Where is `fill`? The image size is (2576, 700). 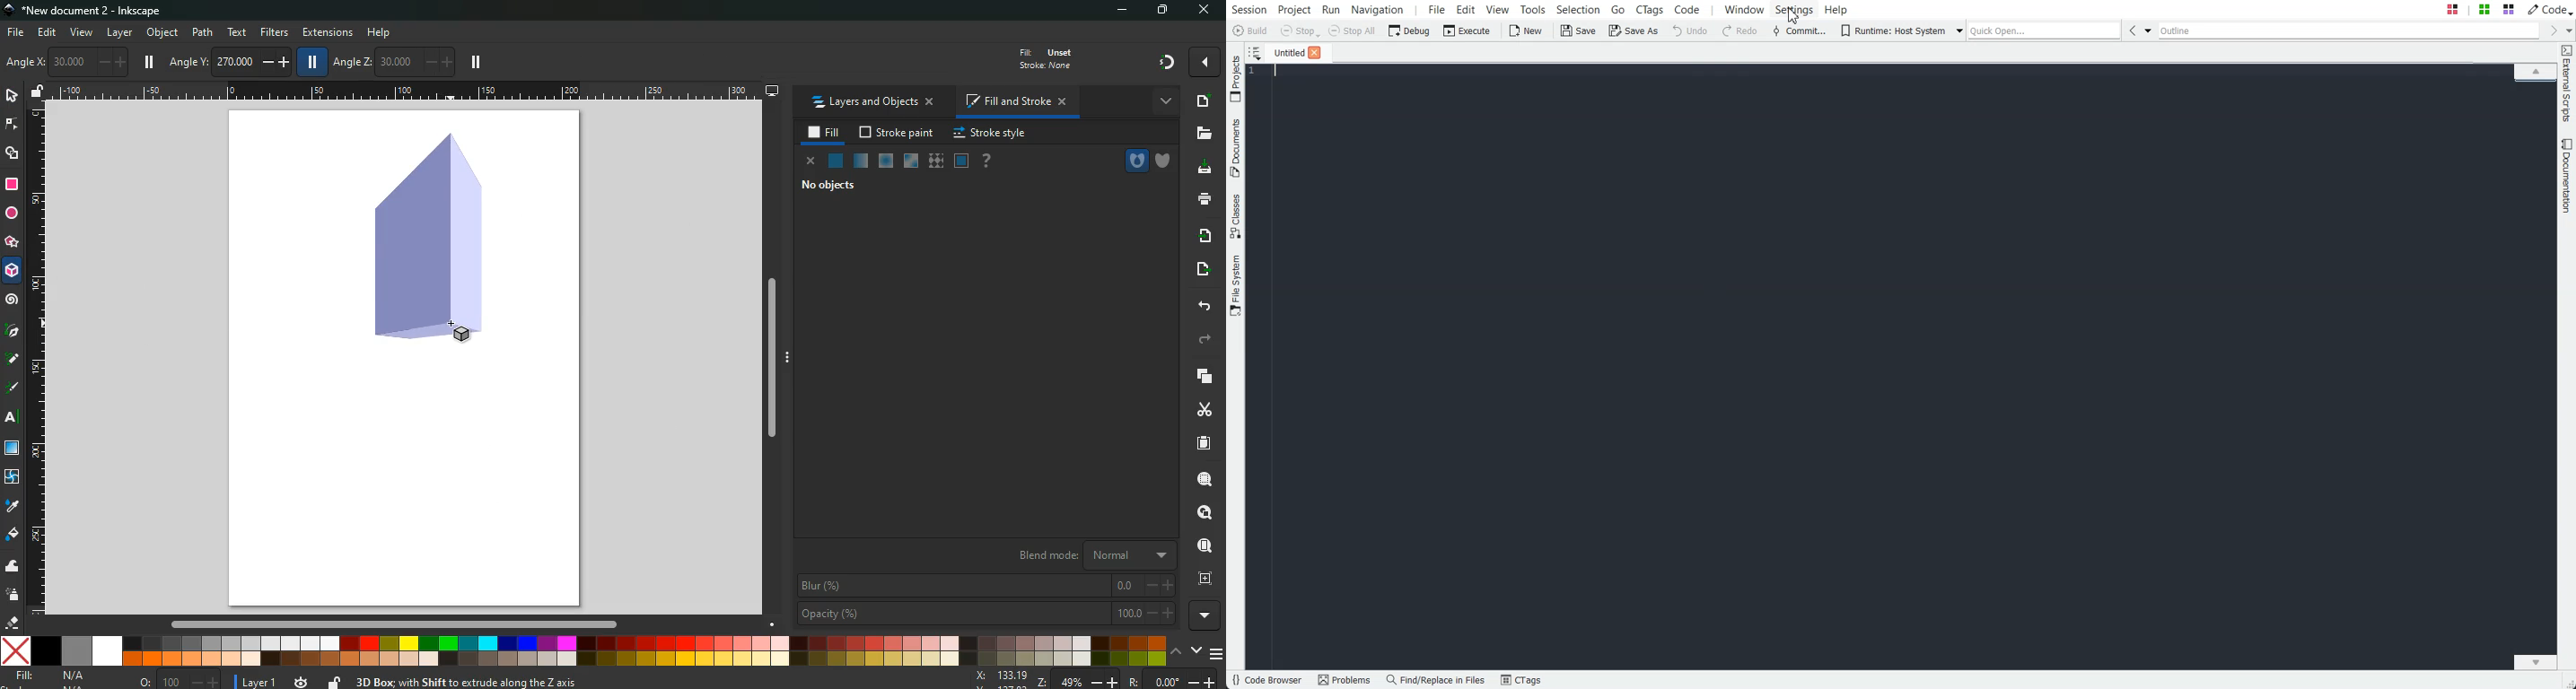 fill is located at coordinates (1043, 57).